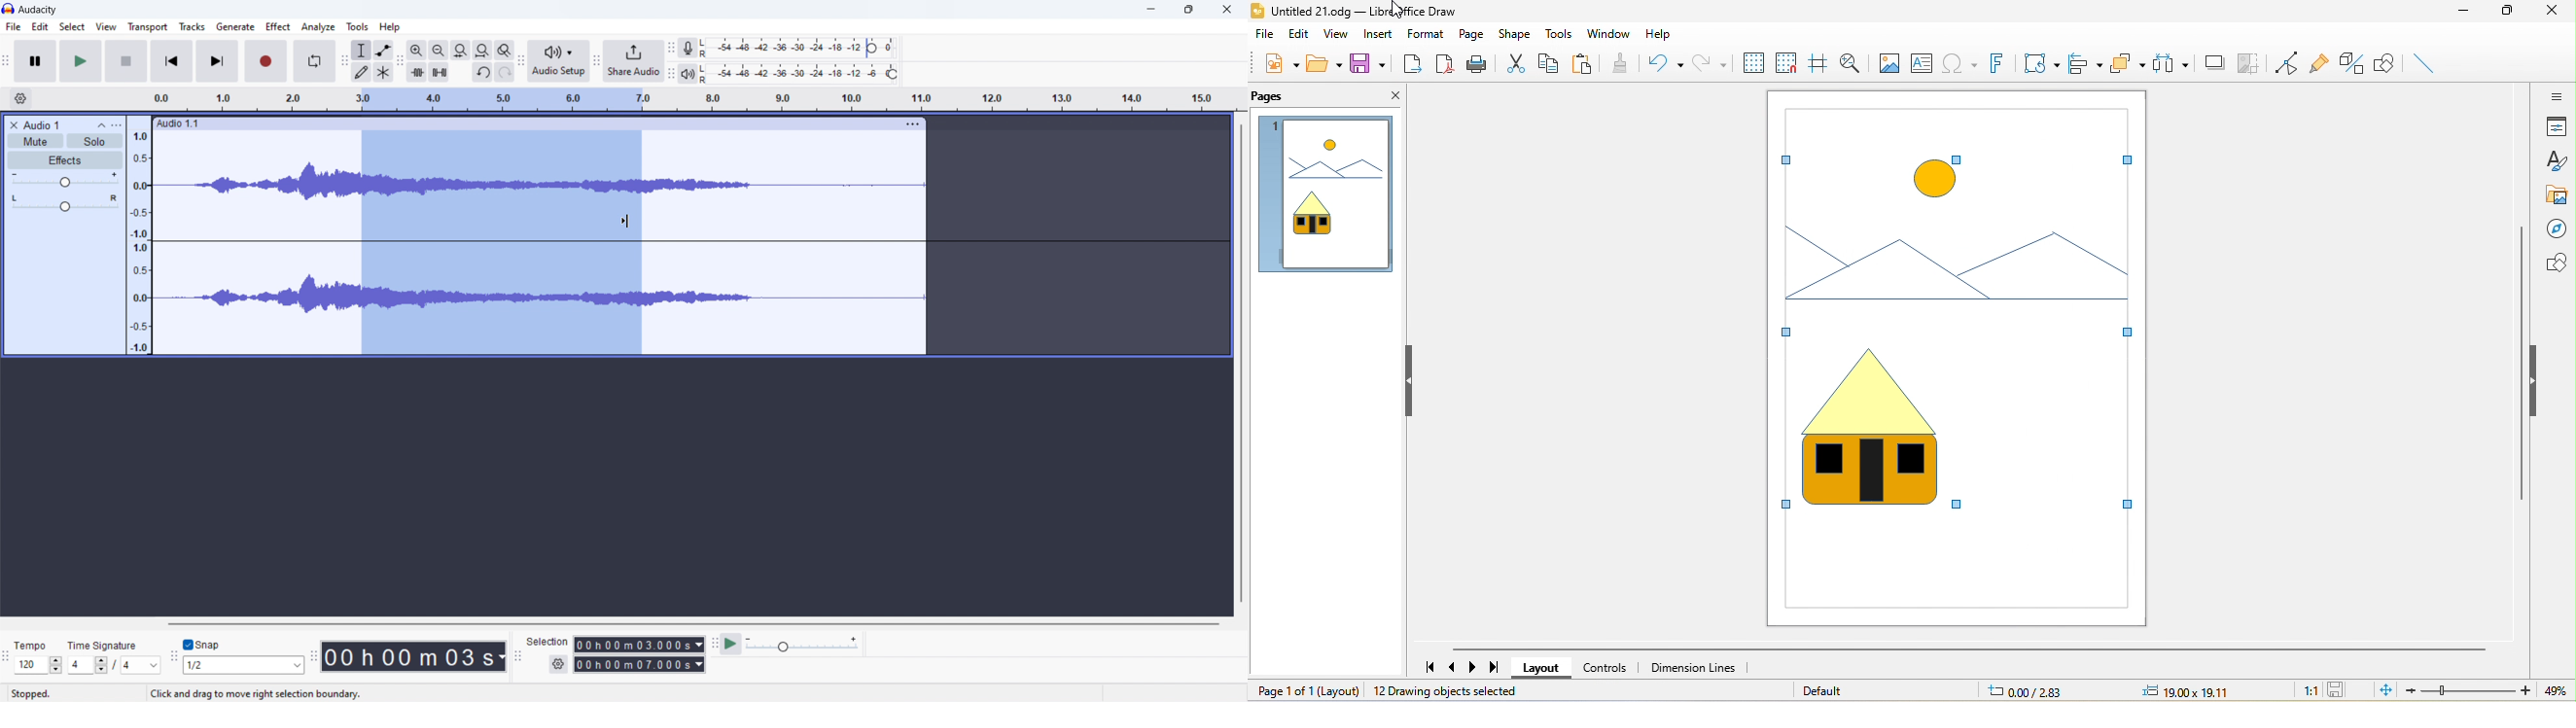 This screenshot has width=2576, height=728. What do you see at coordinates (1444, 62) in the screenshot?
I see `export as pdf` at bounding box center [1444, 62].